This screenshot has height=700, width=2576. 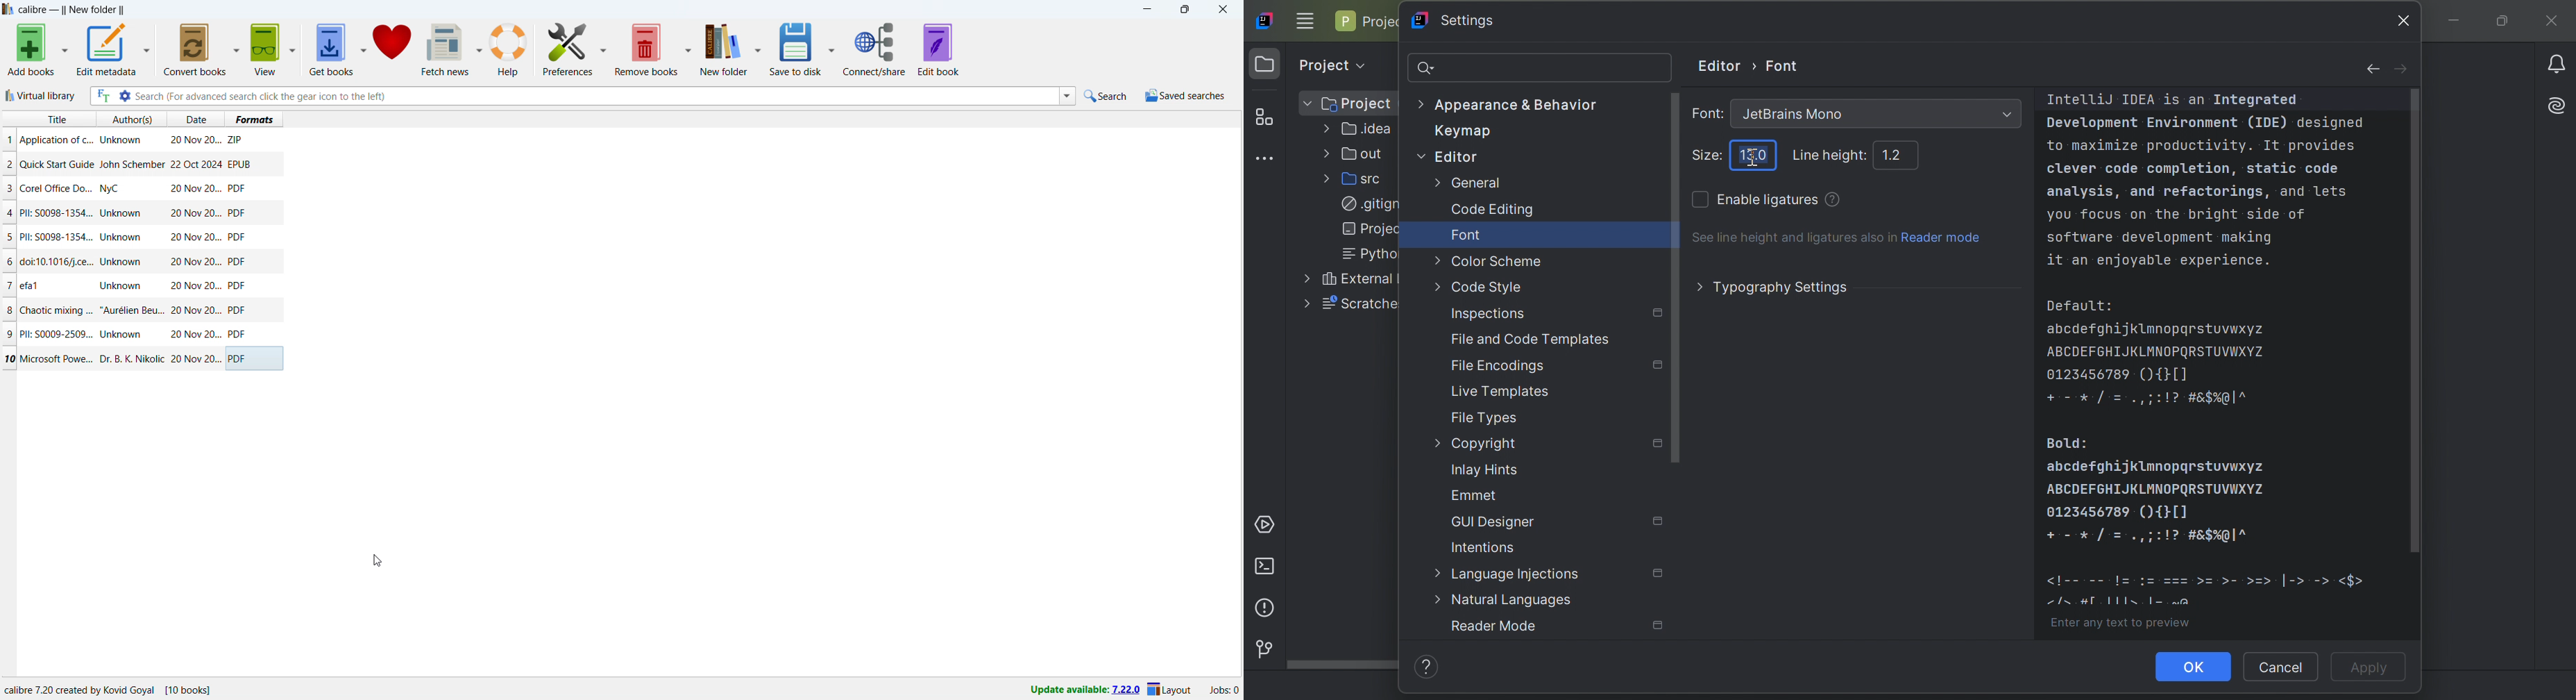 What do you see at coordinates (198, 119) in the screenshot?
I see `Date` at bounding box center [198, 119].